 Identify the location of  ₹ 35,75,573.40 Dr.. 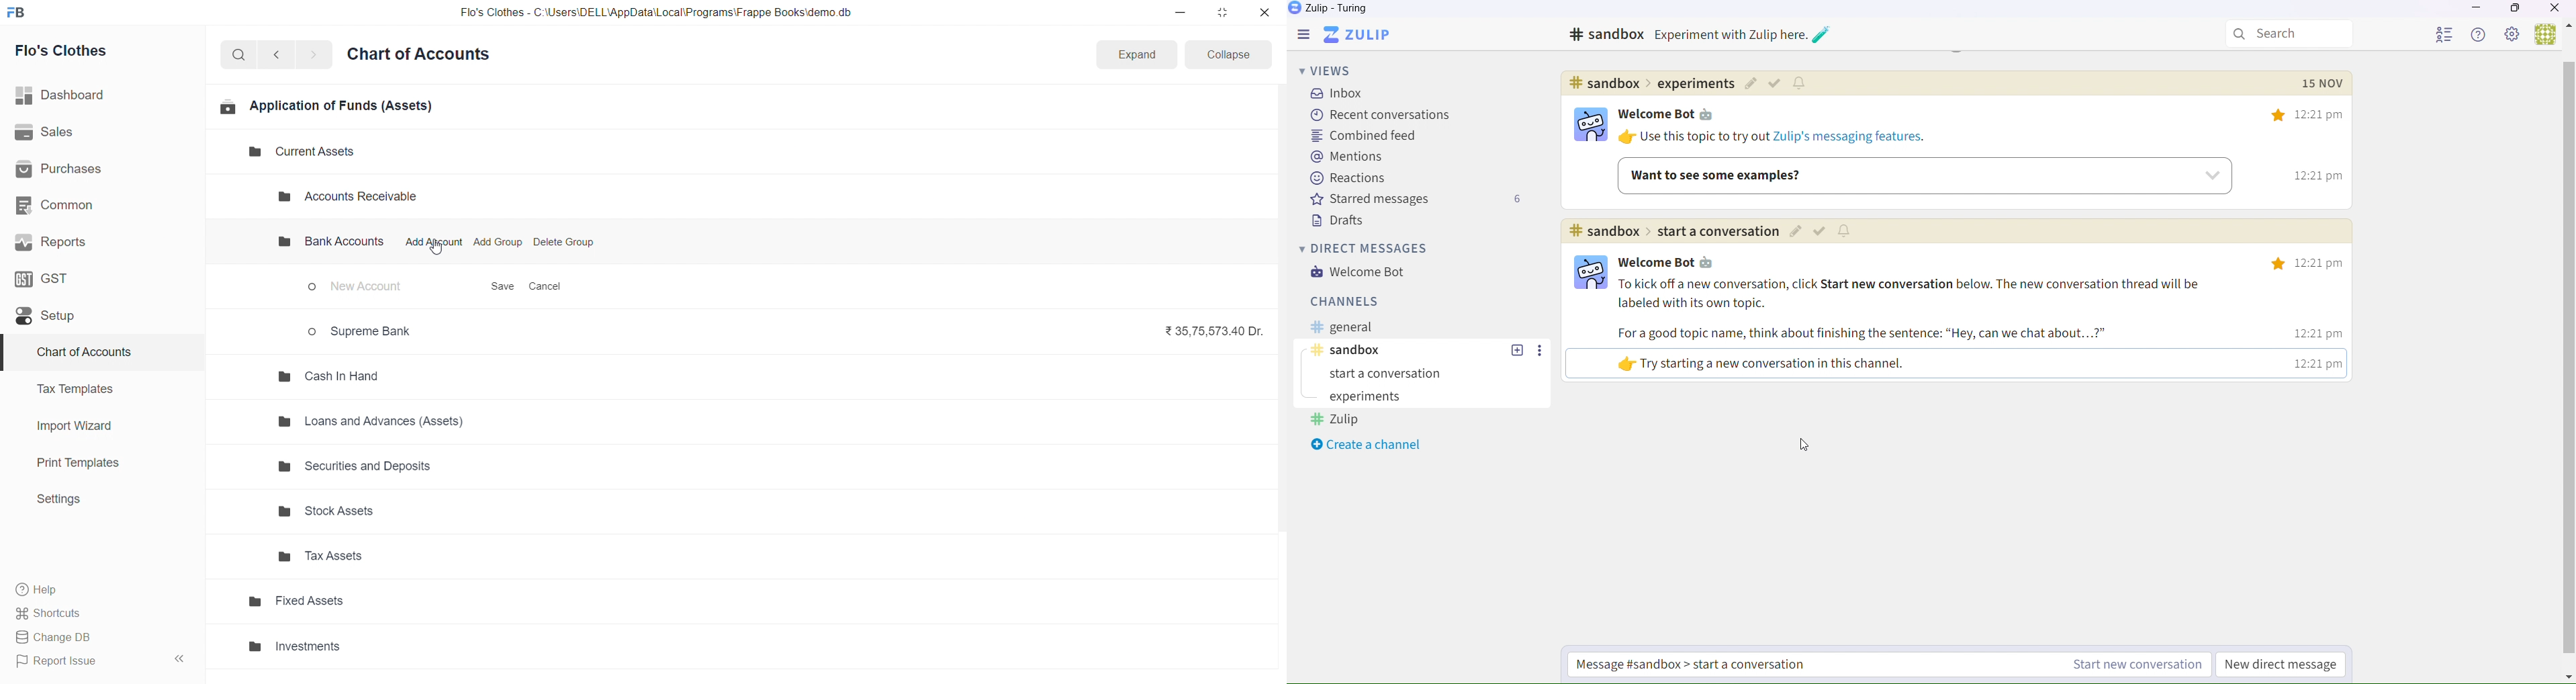
(1210, 330).